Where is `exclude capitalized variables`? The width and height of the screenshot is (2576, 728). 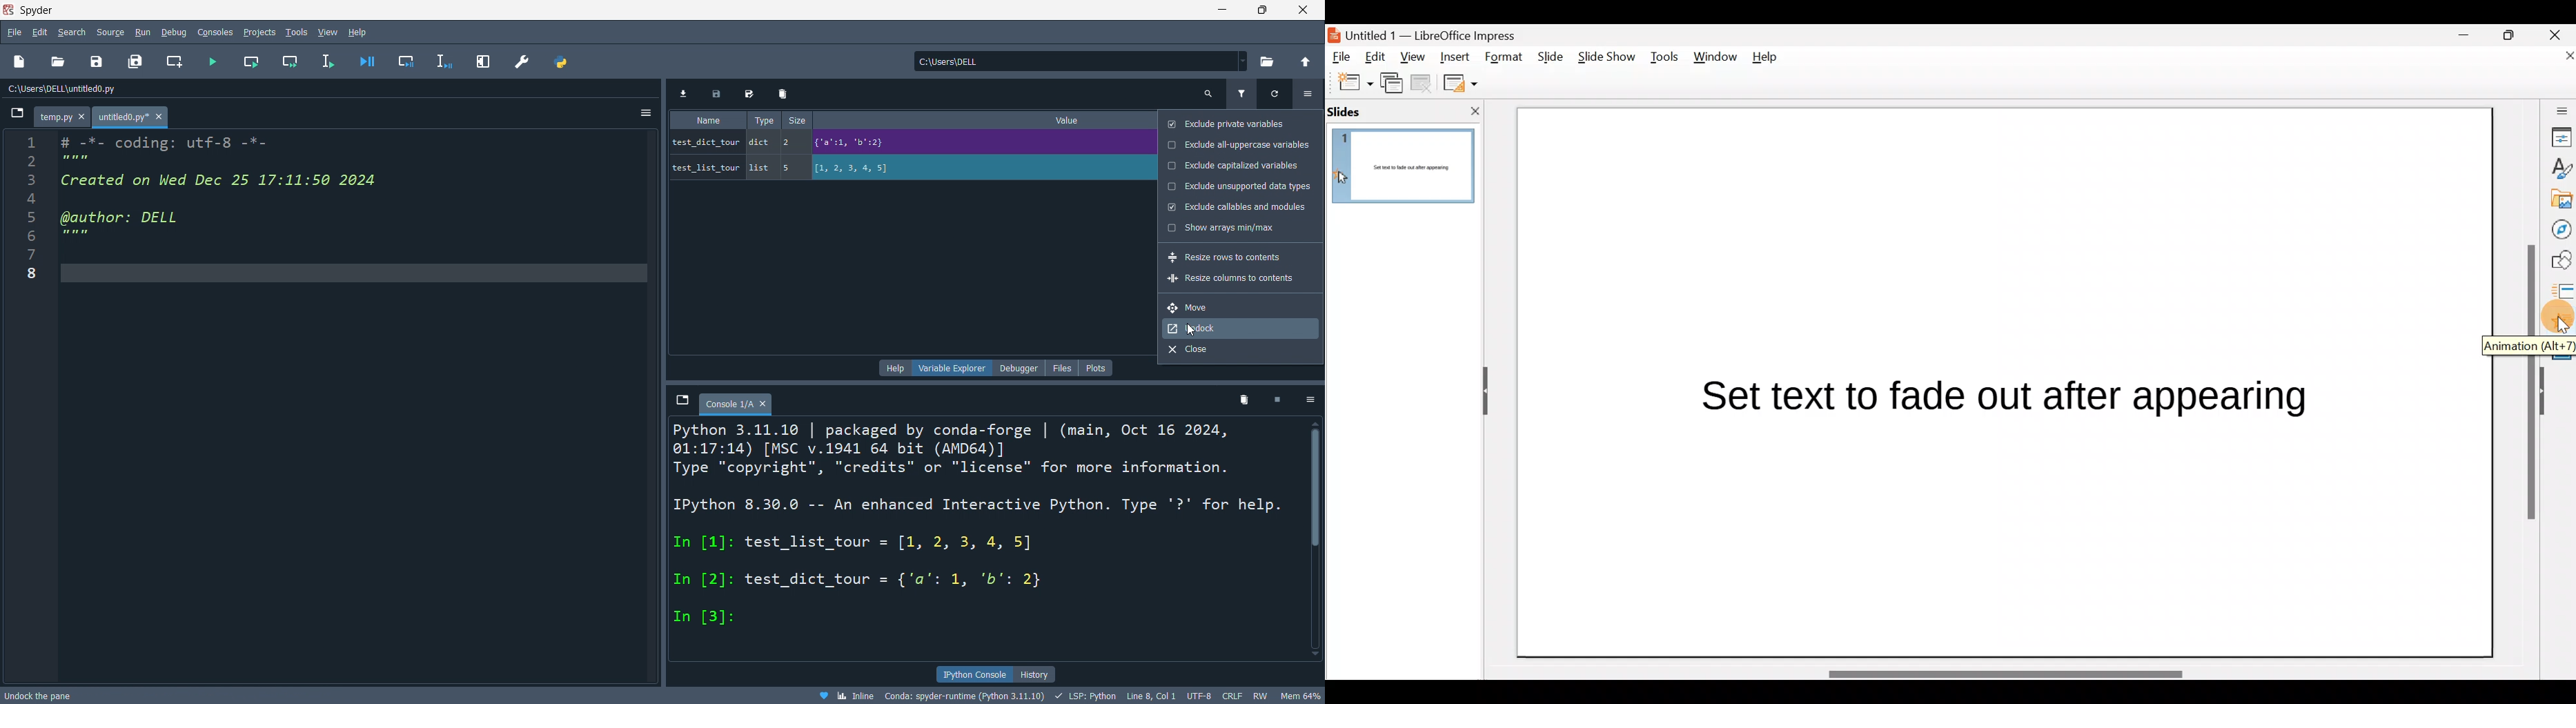
exclude capitalized variables is located at coordinates (1235, 167).